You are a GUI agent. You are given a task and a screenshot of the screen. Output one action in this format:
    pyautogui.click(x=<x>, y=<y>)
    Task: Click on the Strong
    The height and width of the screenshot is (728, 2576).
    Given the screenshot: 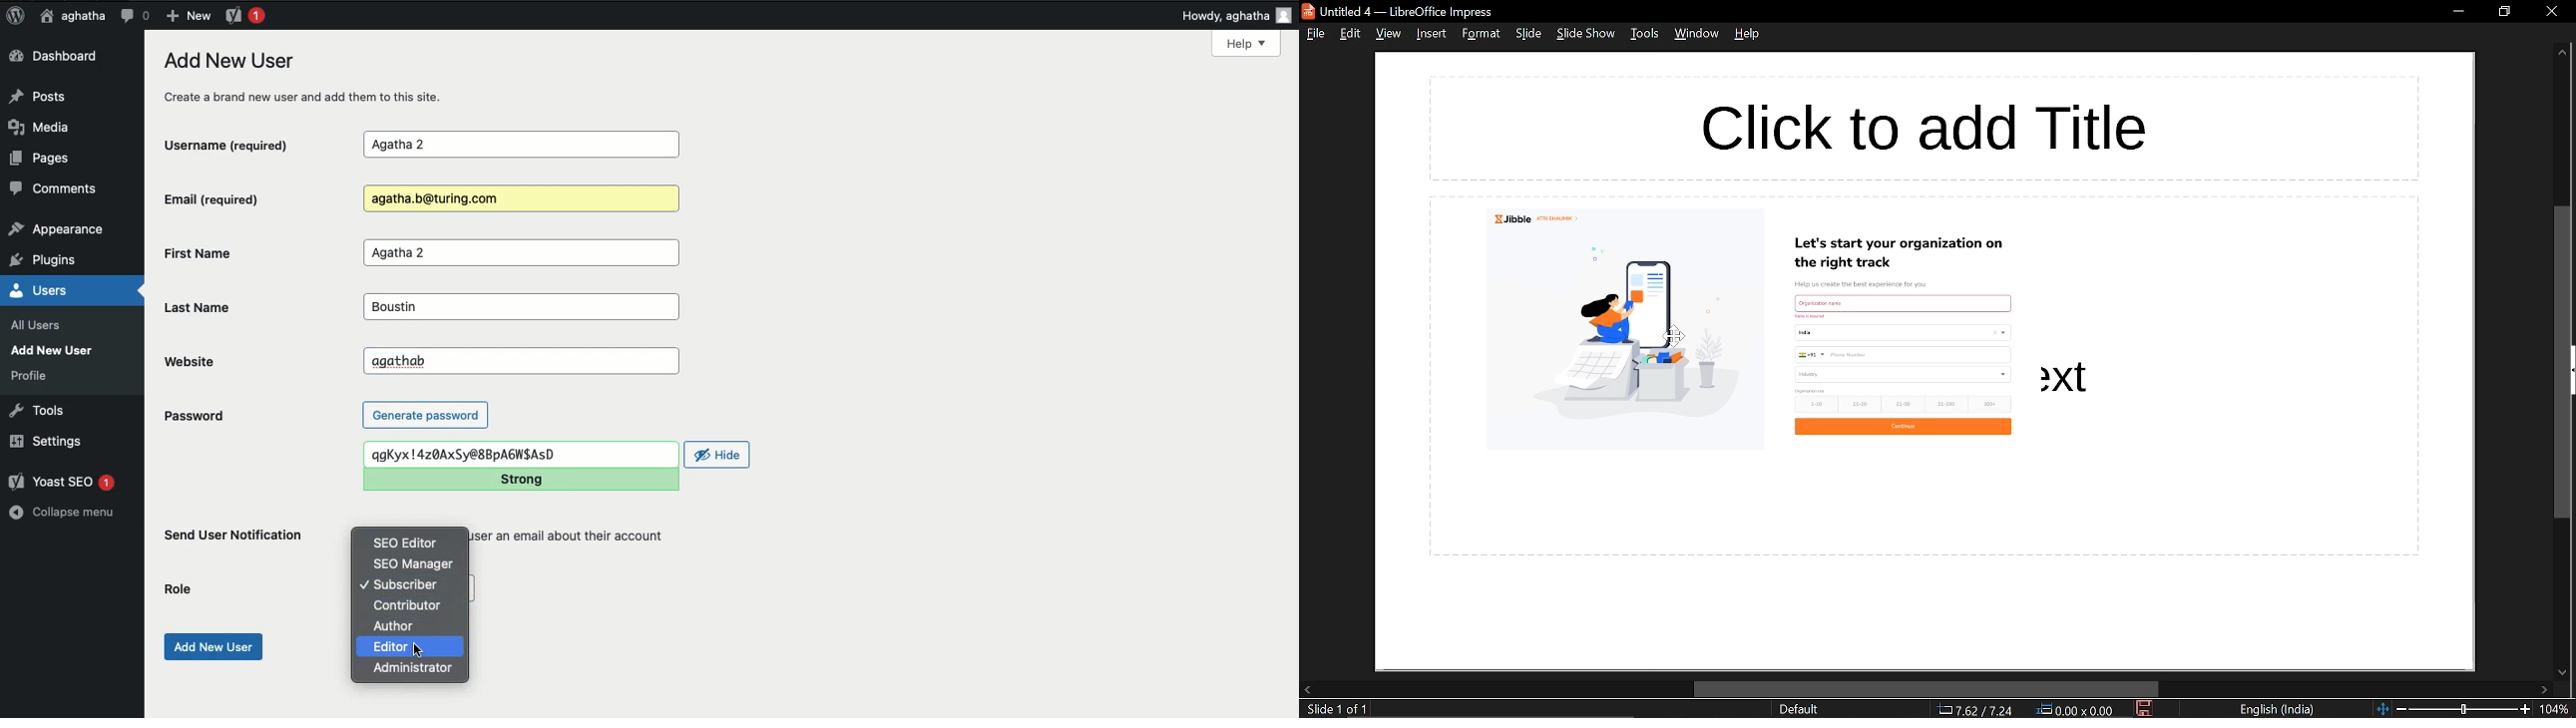 What is the action you would take?
    pyautogui.click(x=523, y=478)
    